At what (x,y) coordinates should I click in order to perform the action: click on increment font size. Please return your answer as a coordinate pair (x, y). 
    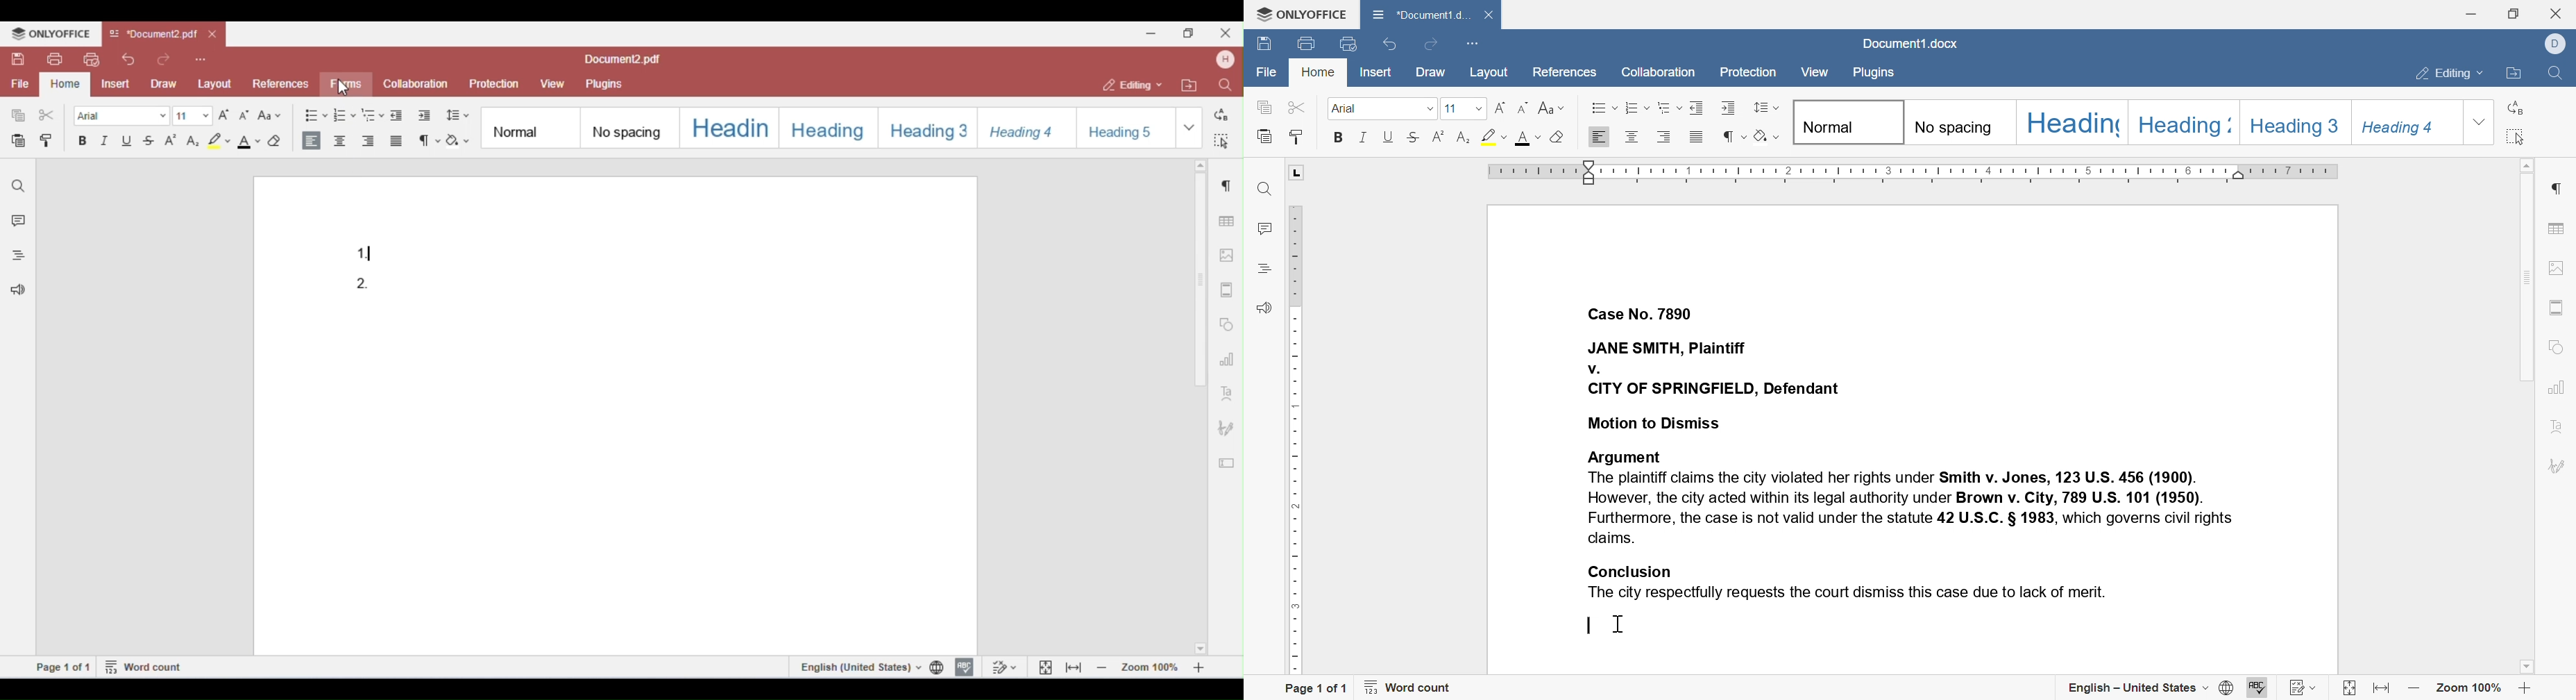
    Looking at the image, I should click on (1500, 109).